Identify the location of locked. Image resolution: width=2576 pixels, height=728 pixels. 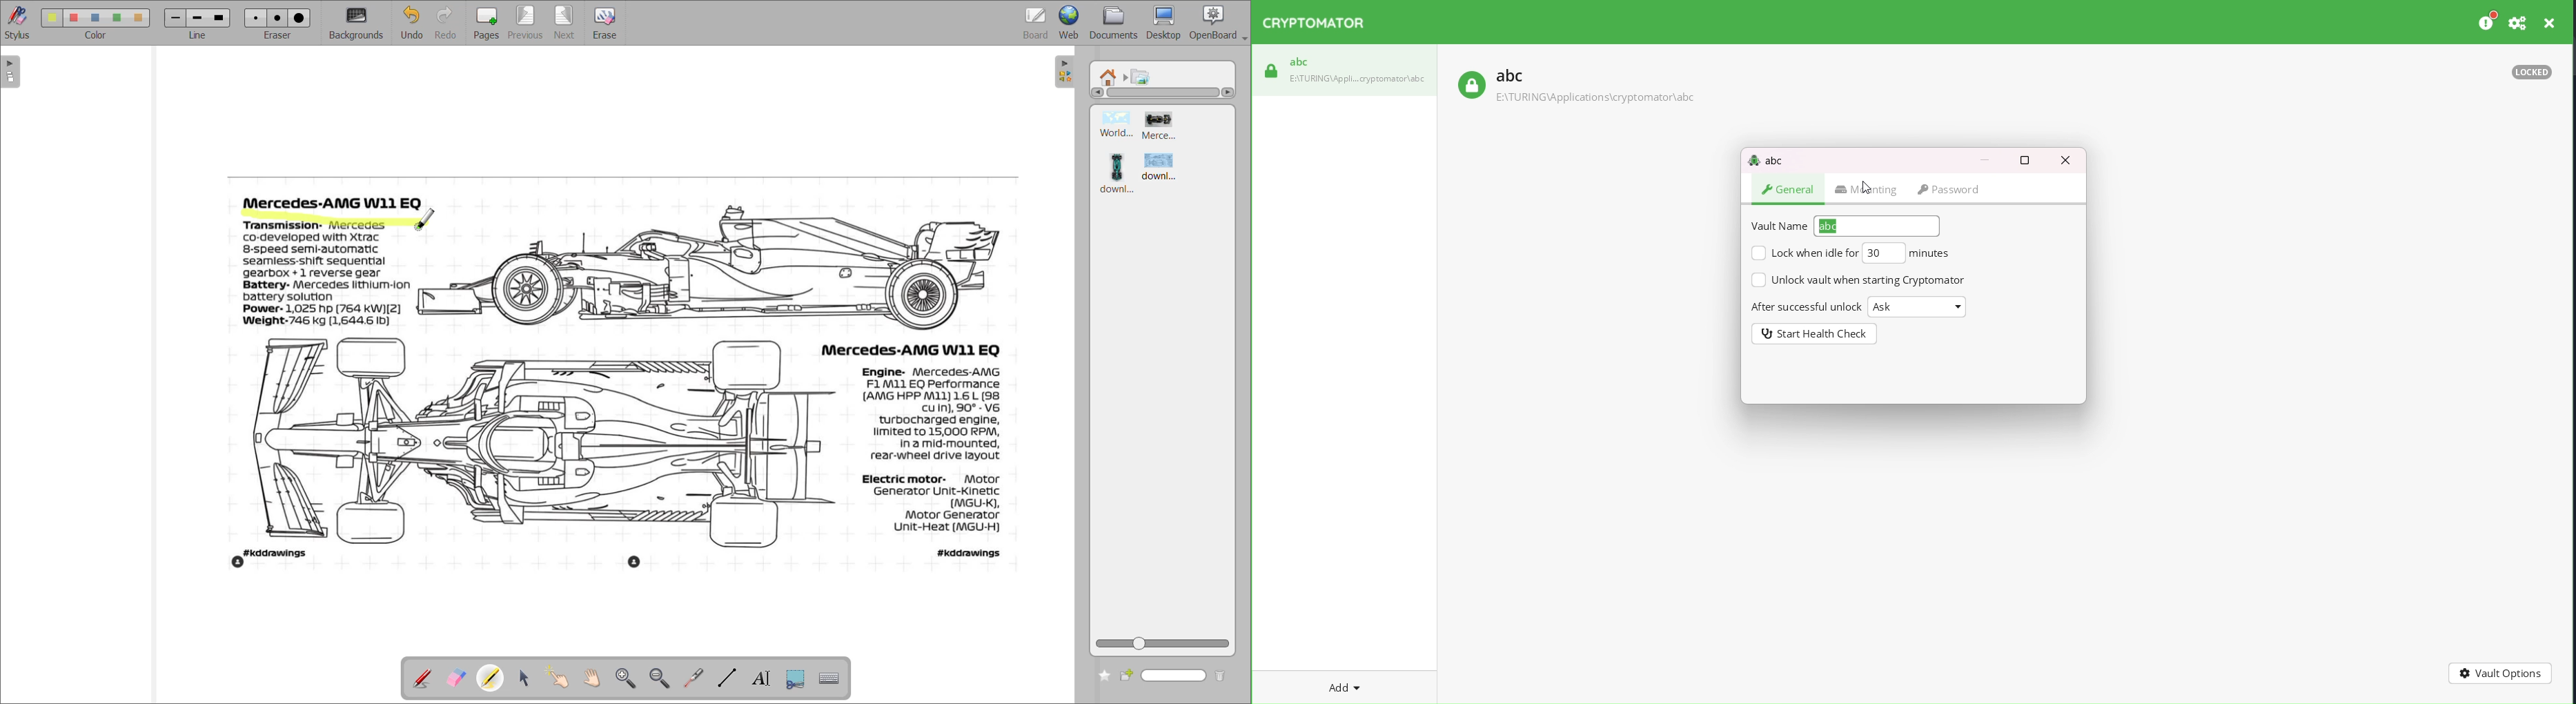
(2530, 75).